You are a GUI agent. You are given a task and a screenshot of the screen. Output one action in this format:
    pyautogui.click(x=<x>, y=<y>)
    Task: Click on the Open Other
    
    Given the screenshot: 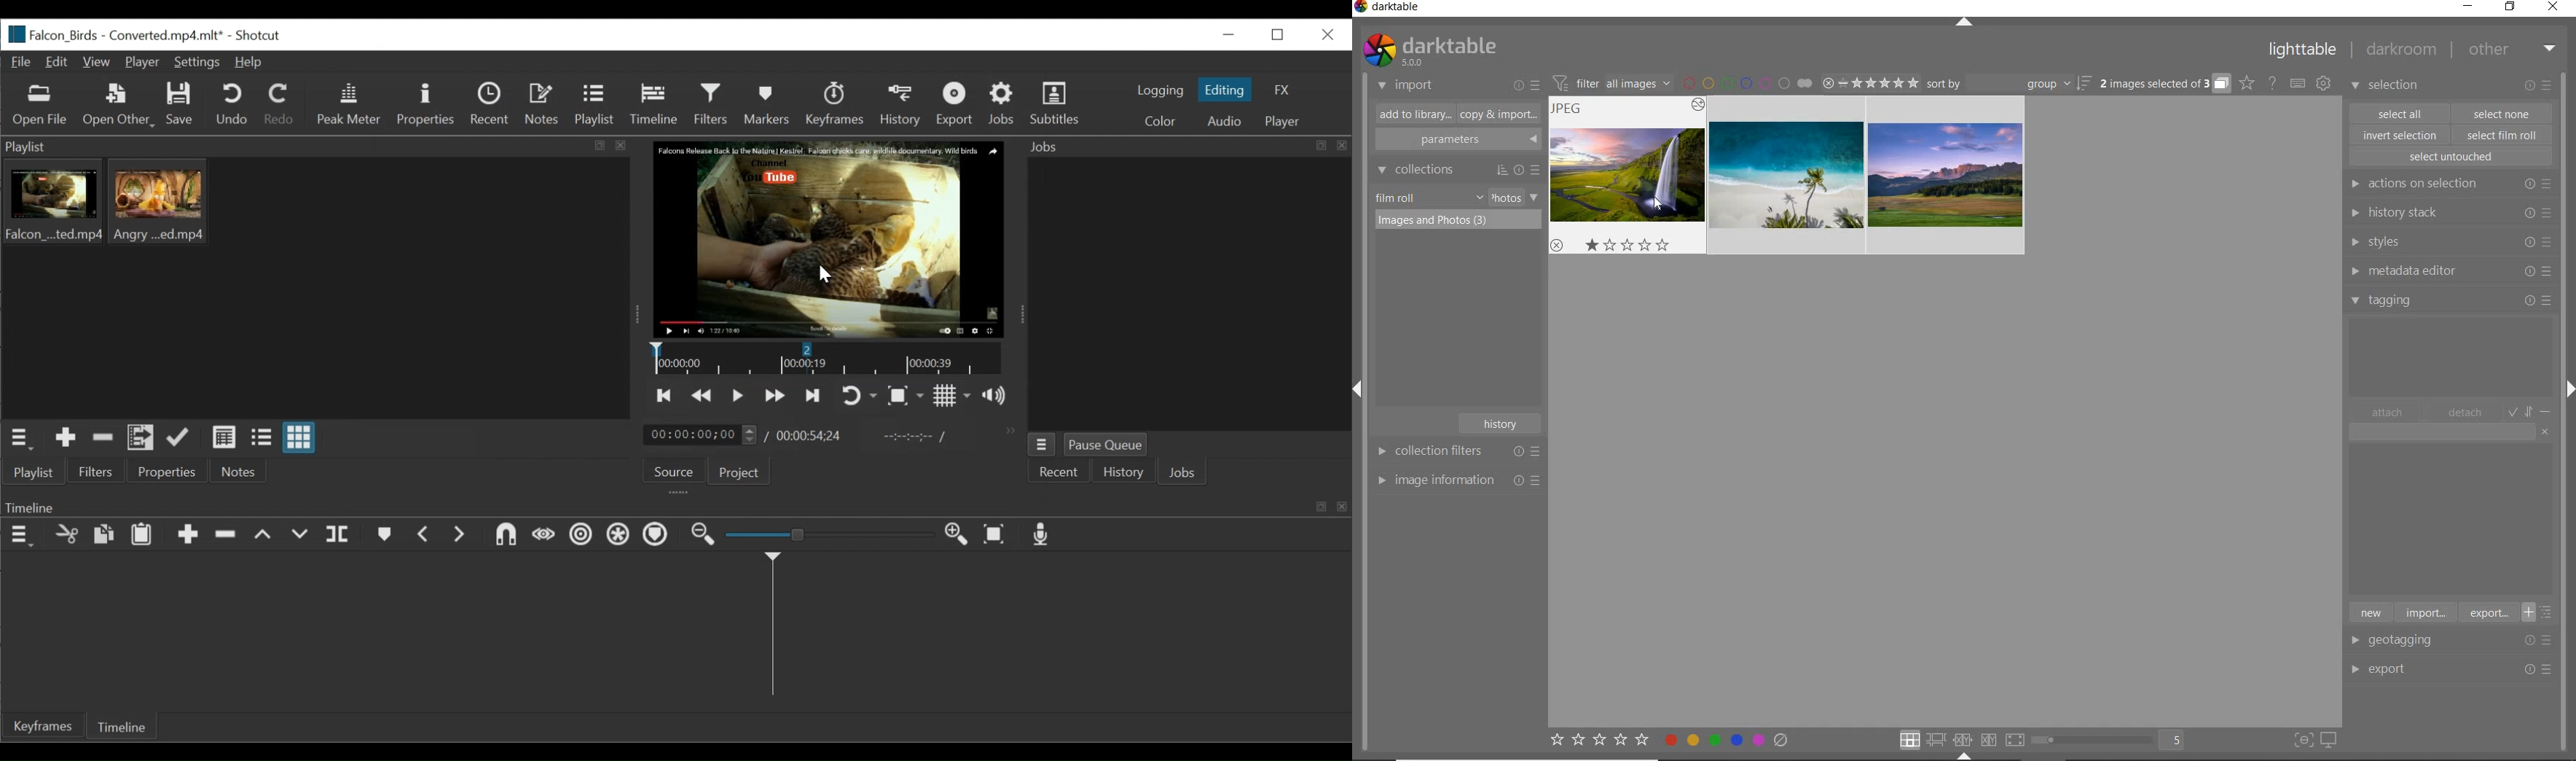 What is the action you would take?
    pyautogui.click(x=116, y=104)
    